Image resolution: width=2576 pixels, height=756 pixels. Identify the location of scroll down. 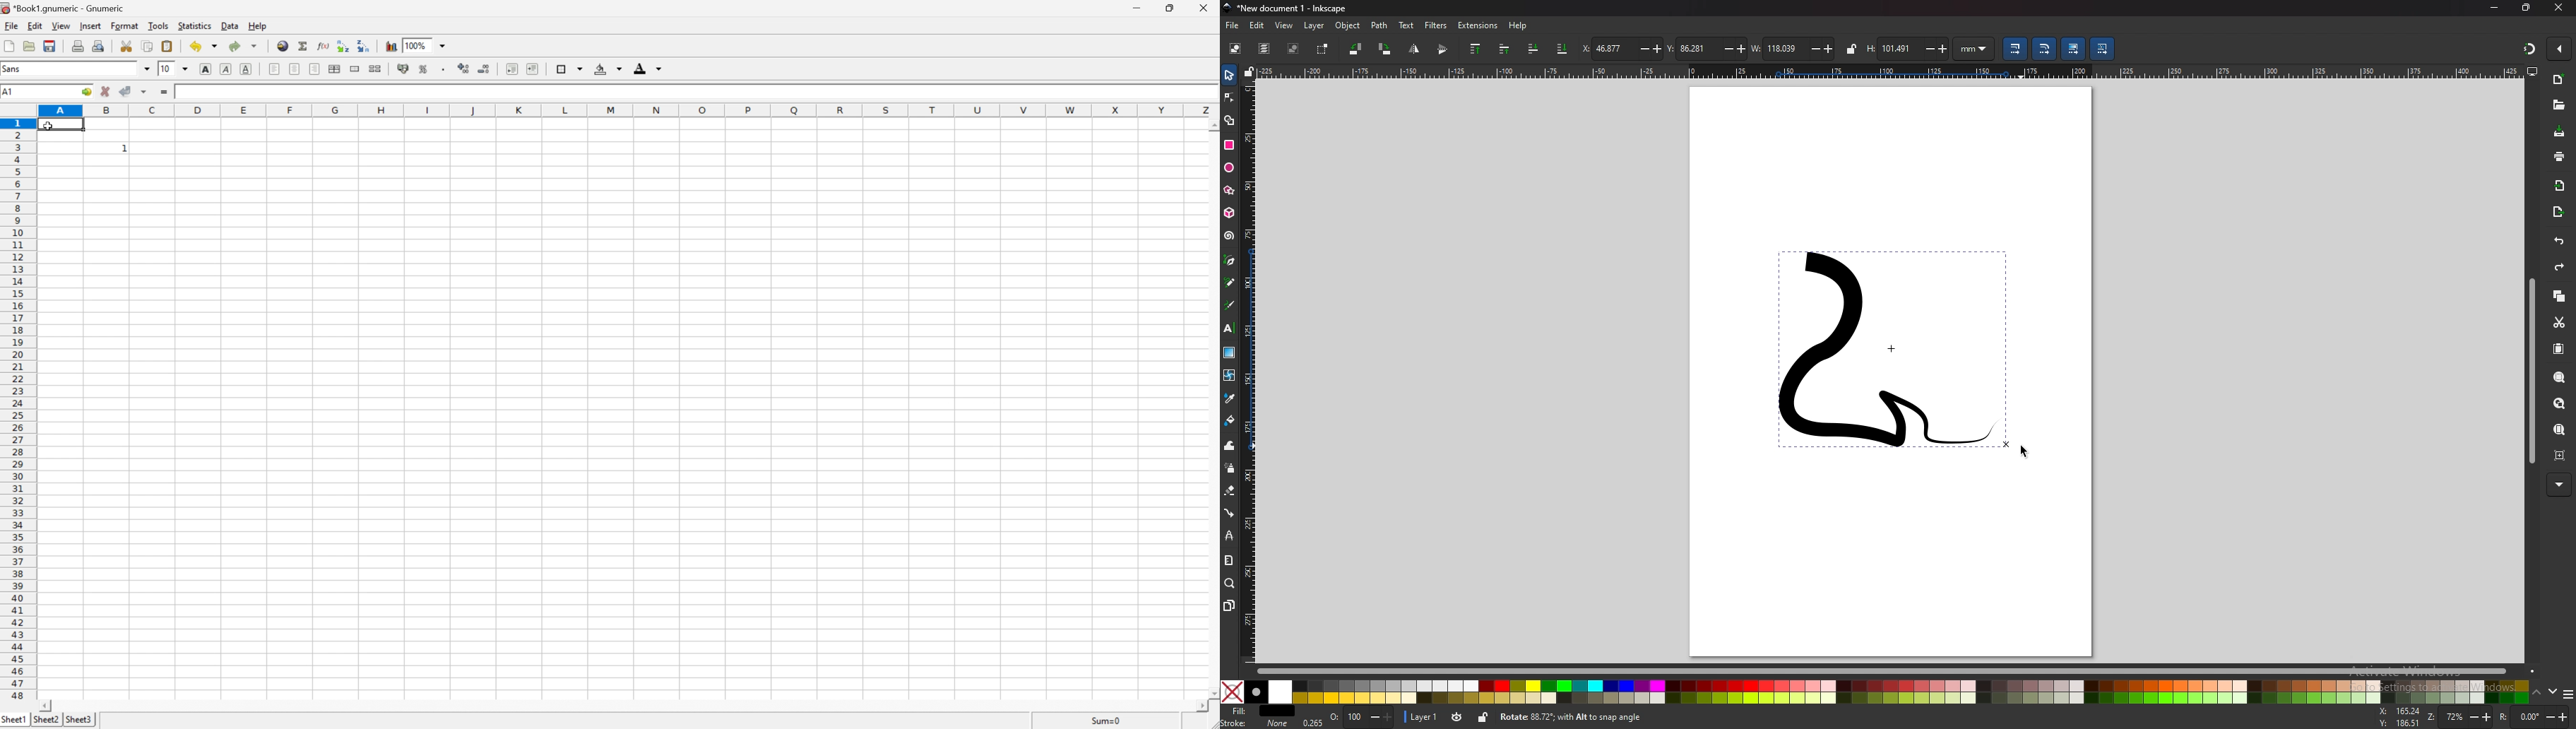
(1212, 694).